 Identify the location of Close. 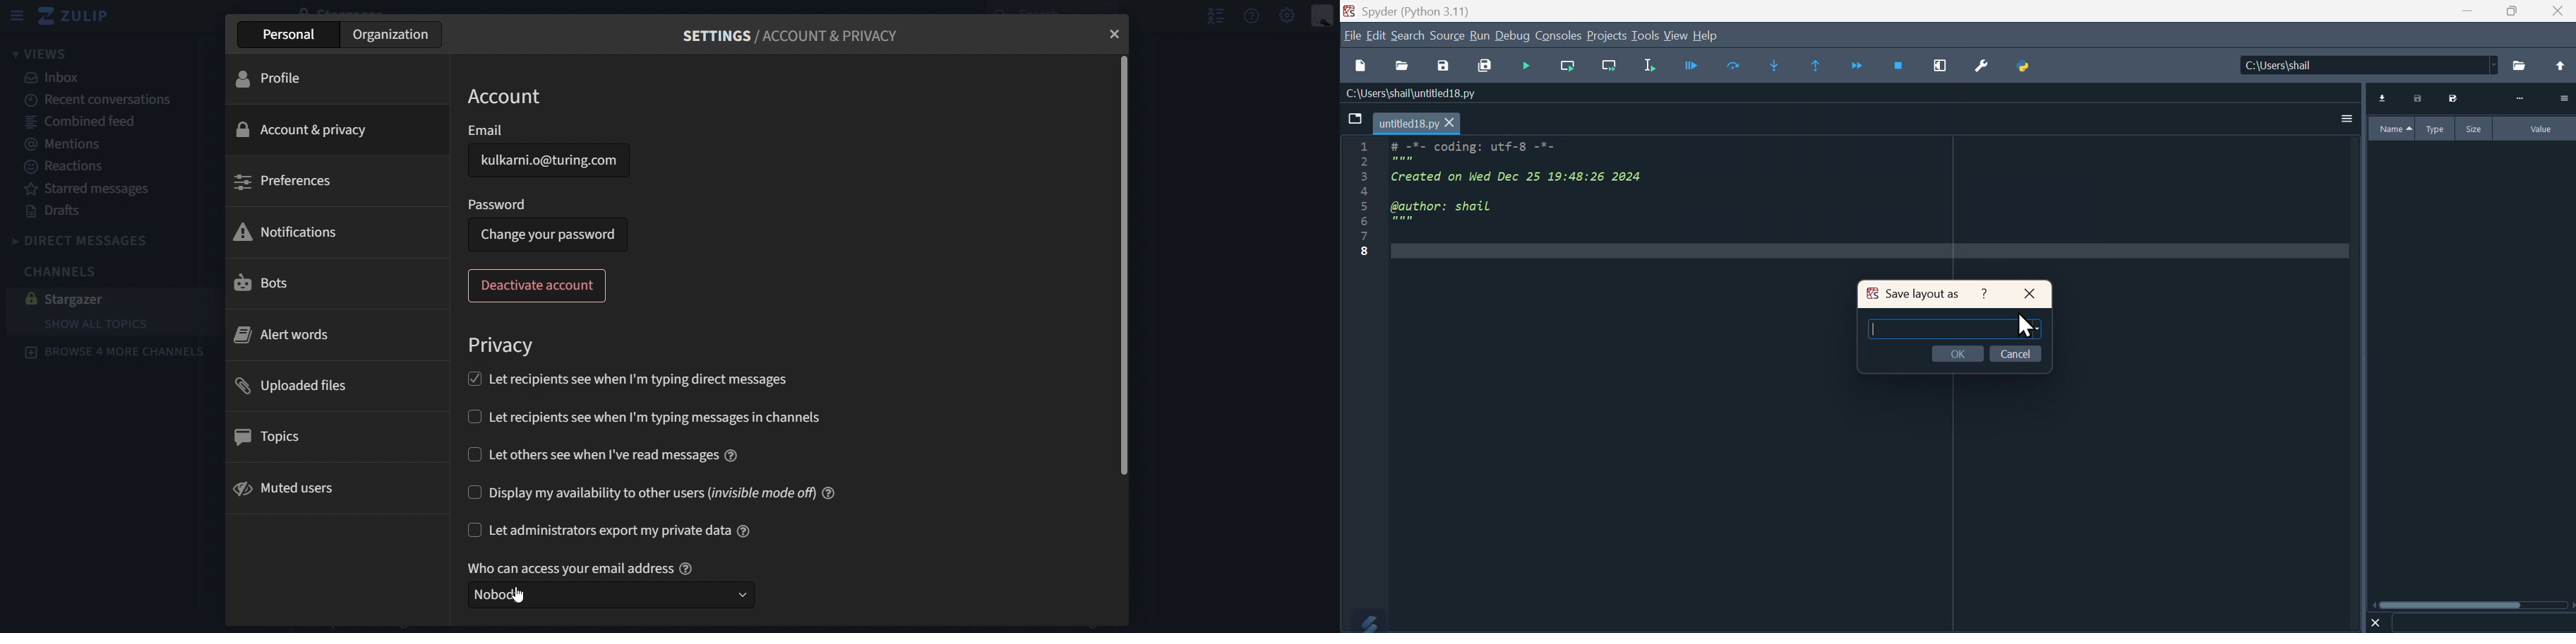
(2560, 11).